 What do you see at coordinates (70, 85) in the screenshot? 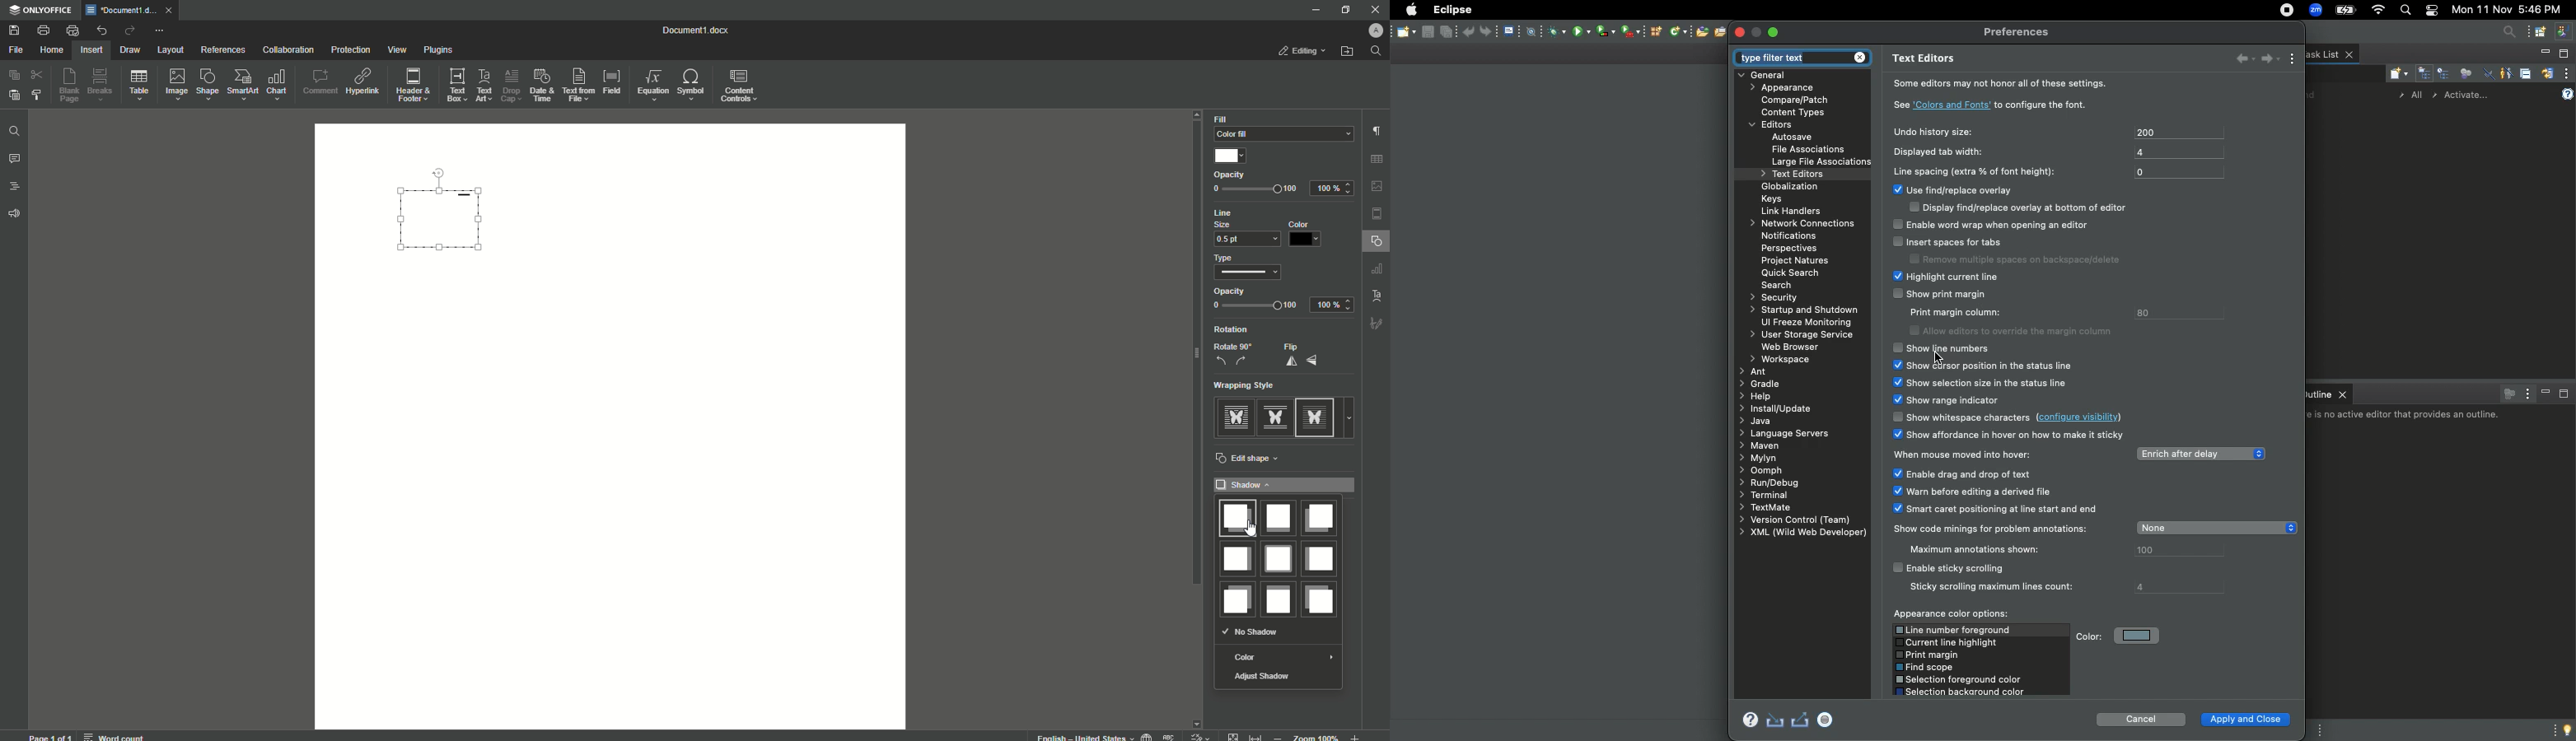
I see `Blank Page` at bounding box center [70, 85].